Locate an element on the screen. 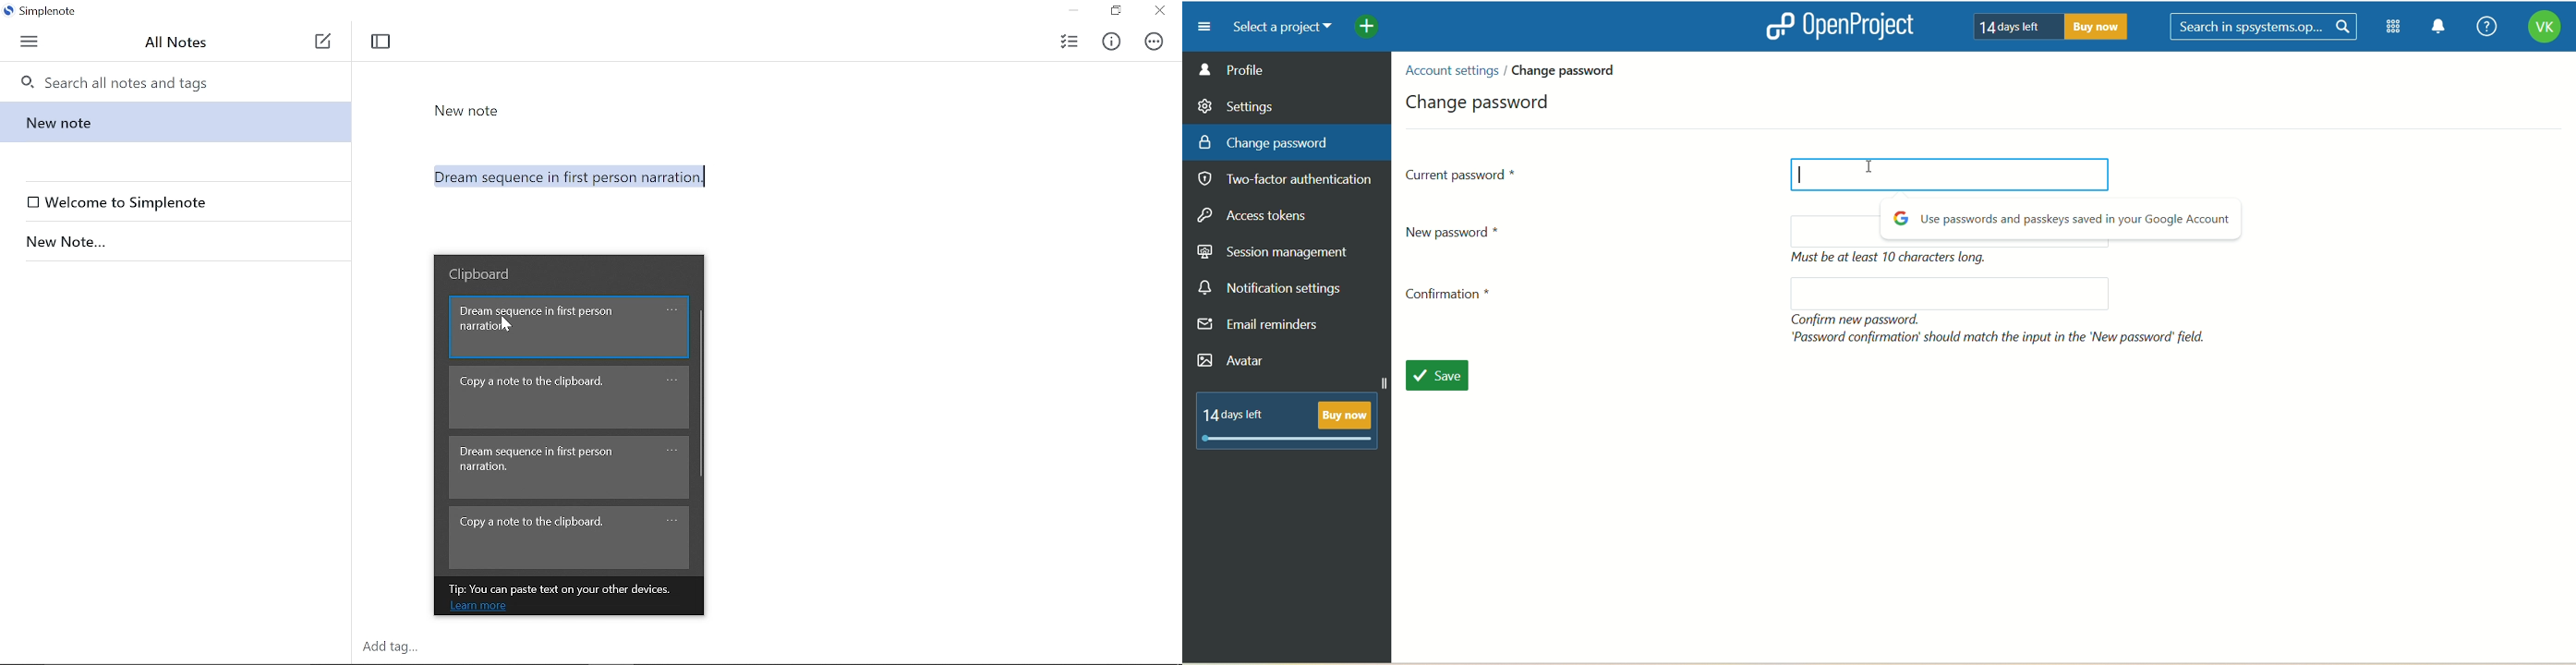 The height and width of the screenshot is (672, 2576). Cursor is located at coordinates (506, 328).